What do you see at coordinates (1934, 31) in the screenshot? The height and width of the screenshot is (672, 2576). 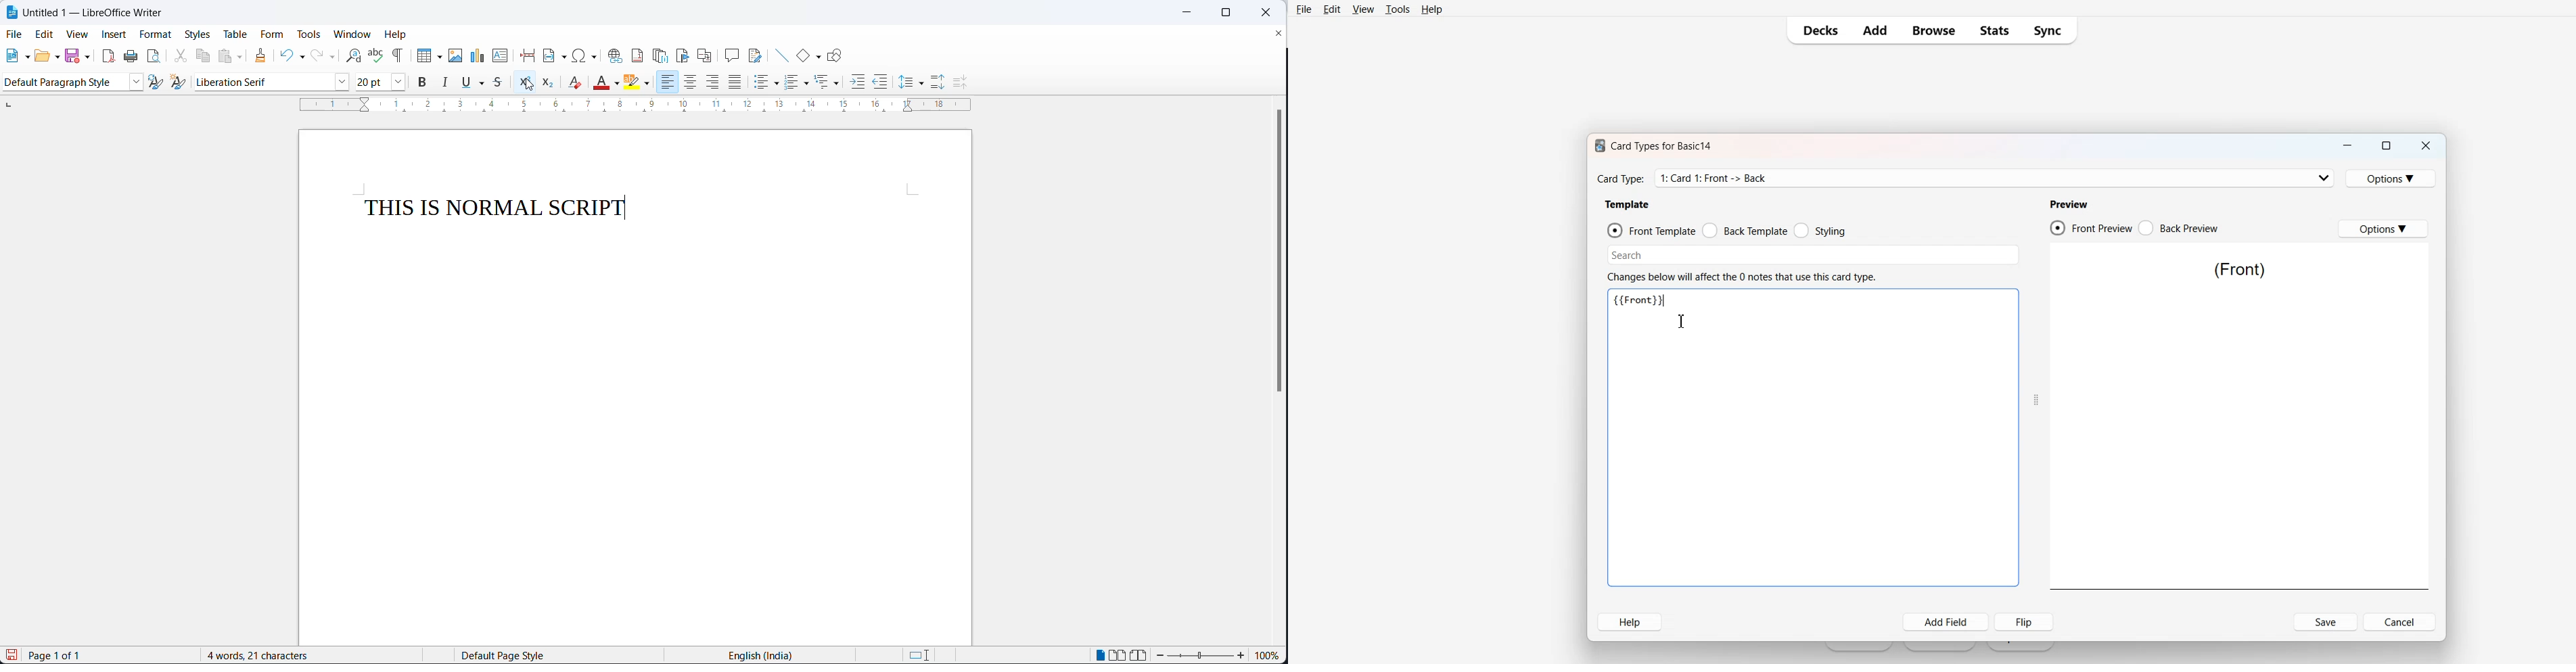 I see `Browse` at bounding box center [1934, 31].